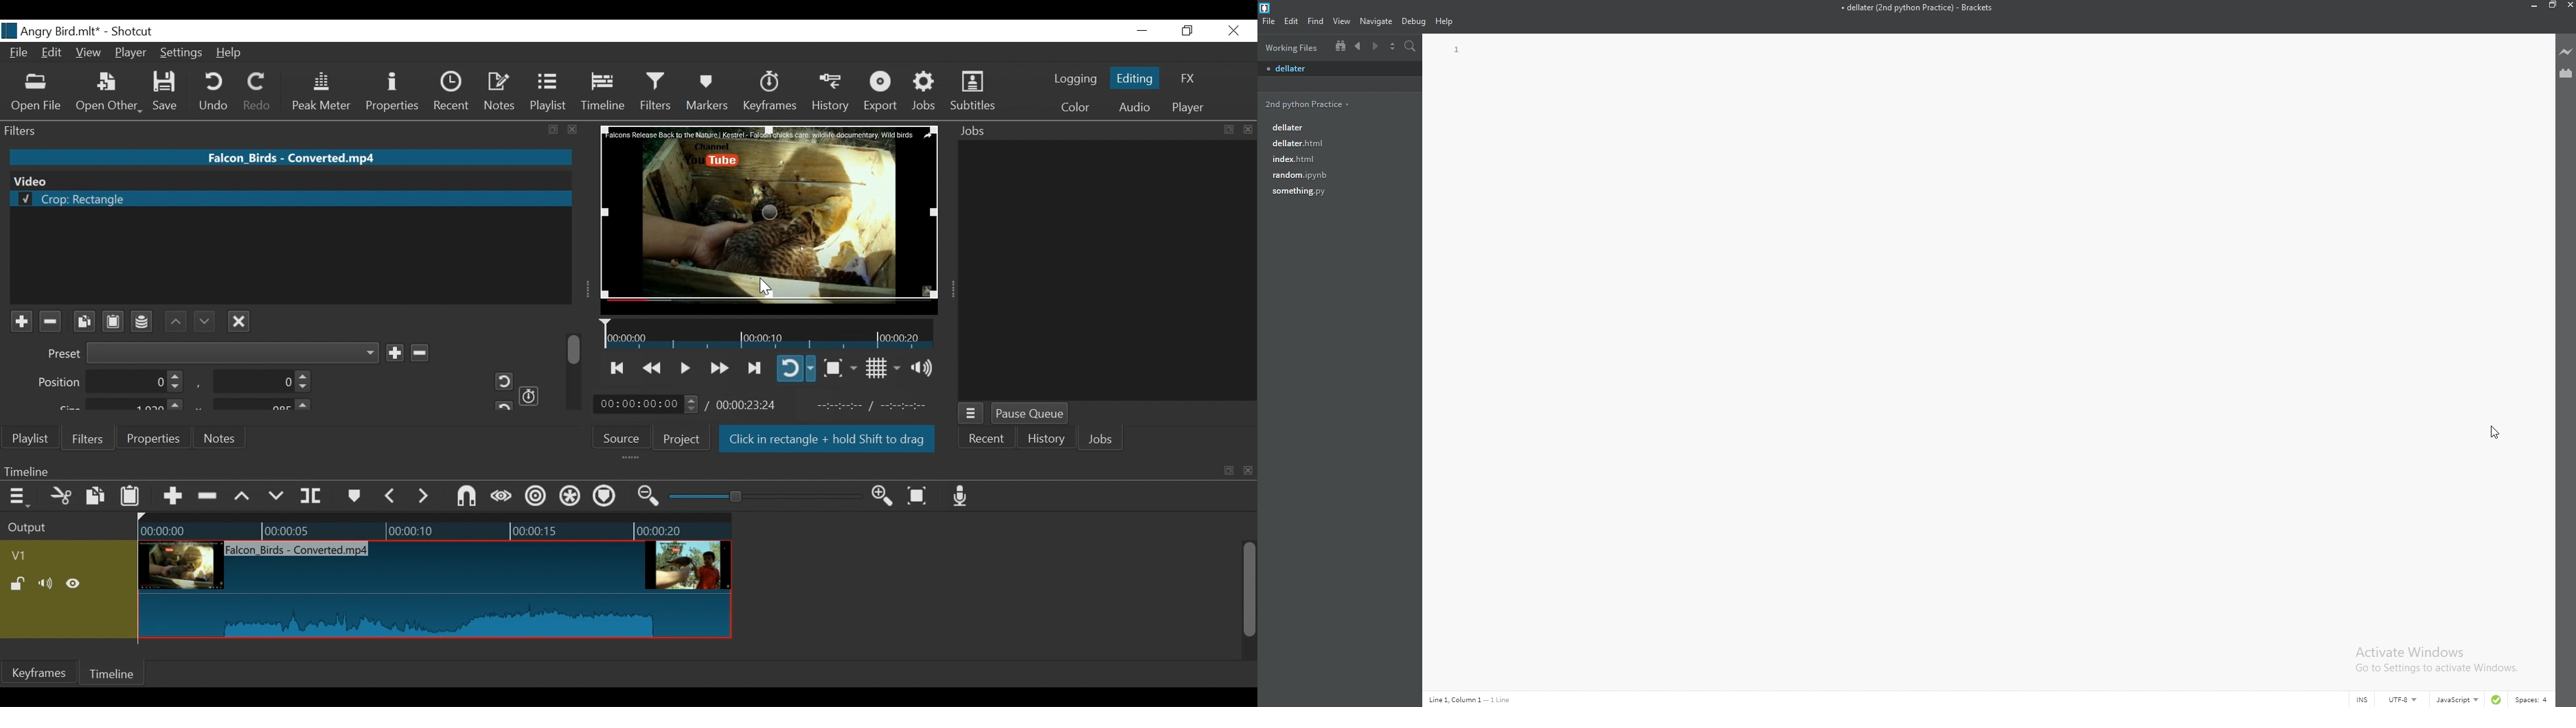 The height and width of the screenshot is (728, 2576). What do you see at coordinates (115, 320) in the screenshot?
I see `Clipboard` at bounding box center [115, 320].